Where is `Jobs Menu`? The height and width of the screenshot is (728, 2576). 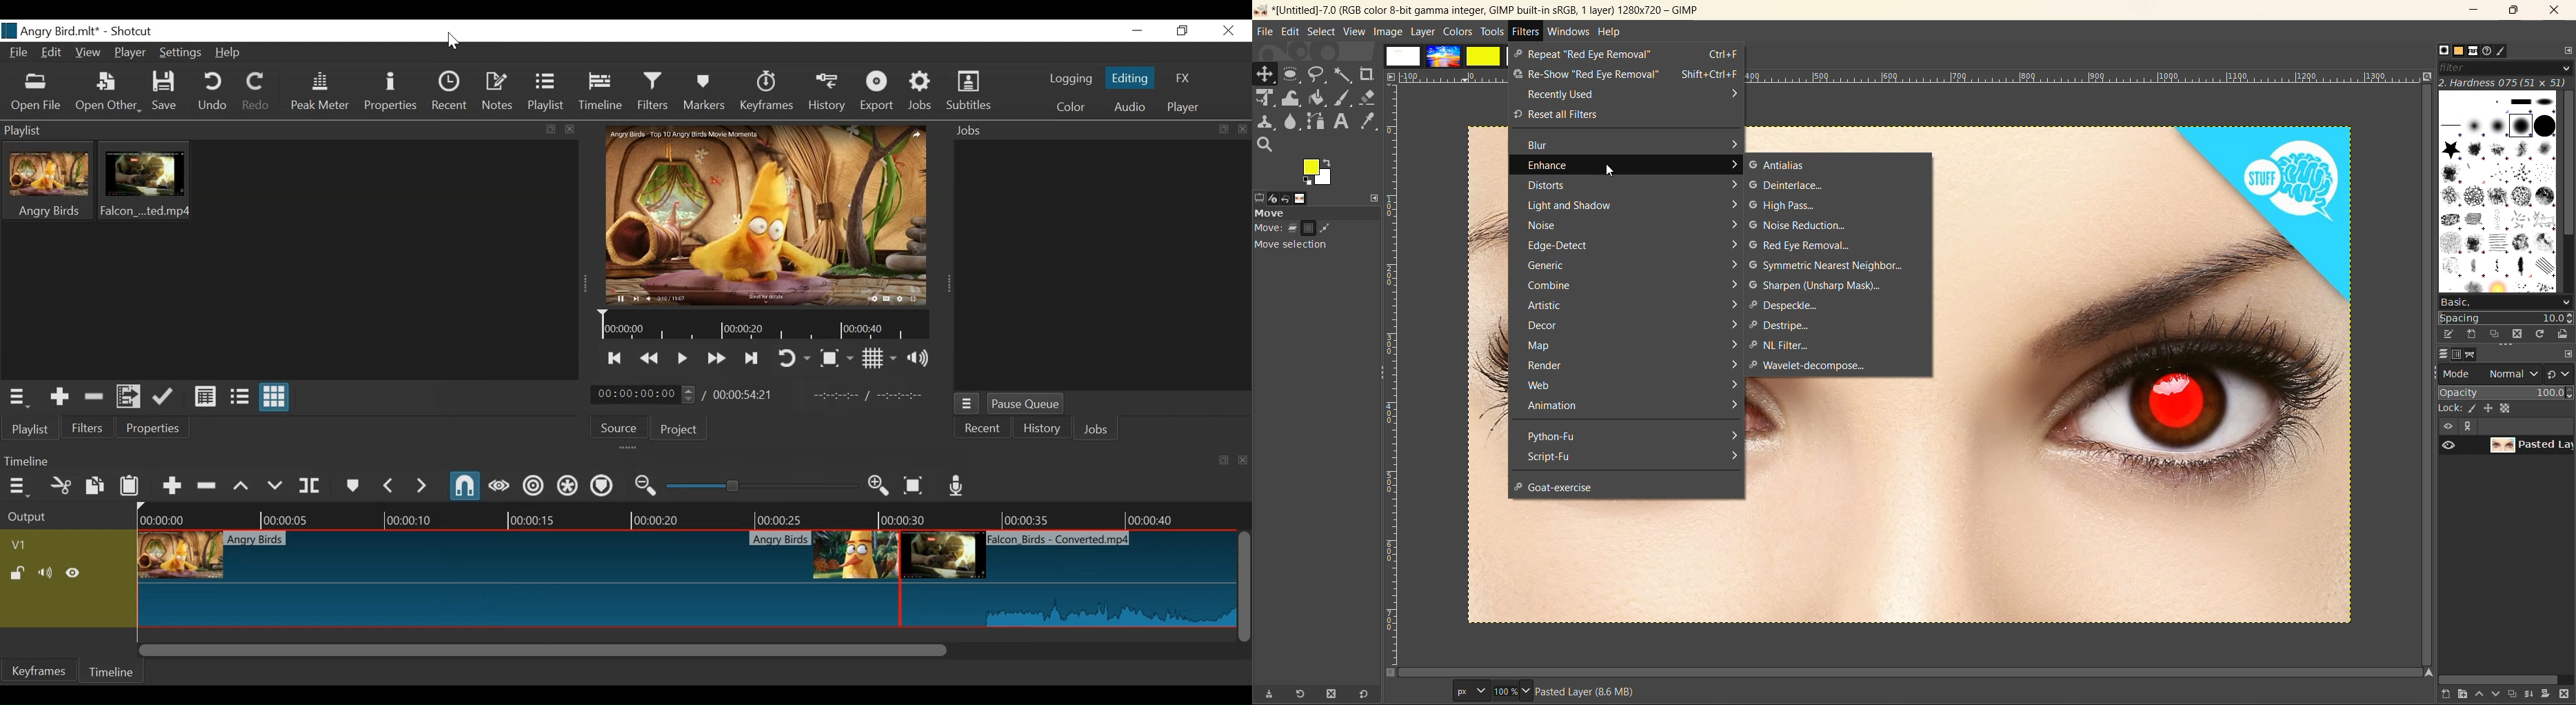
Jobs Menu is located at coordinates (968, 403).